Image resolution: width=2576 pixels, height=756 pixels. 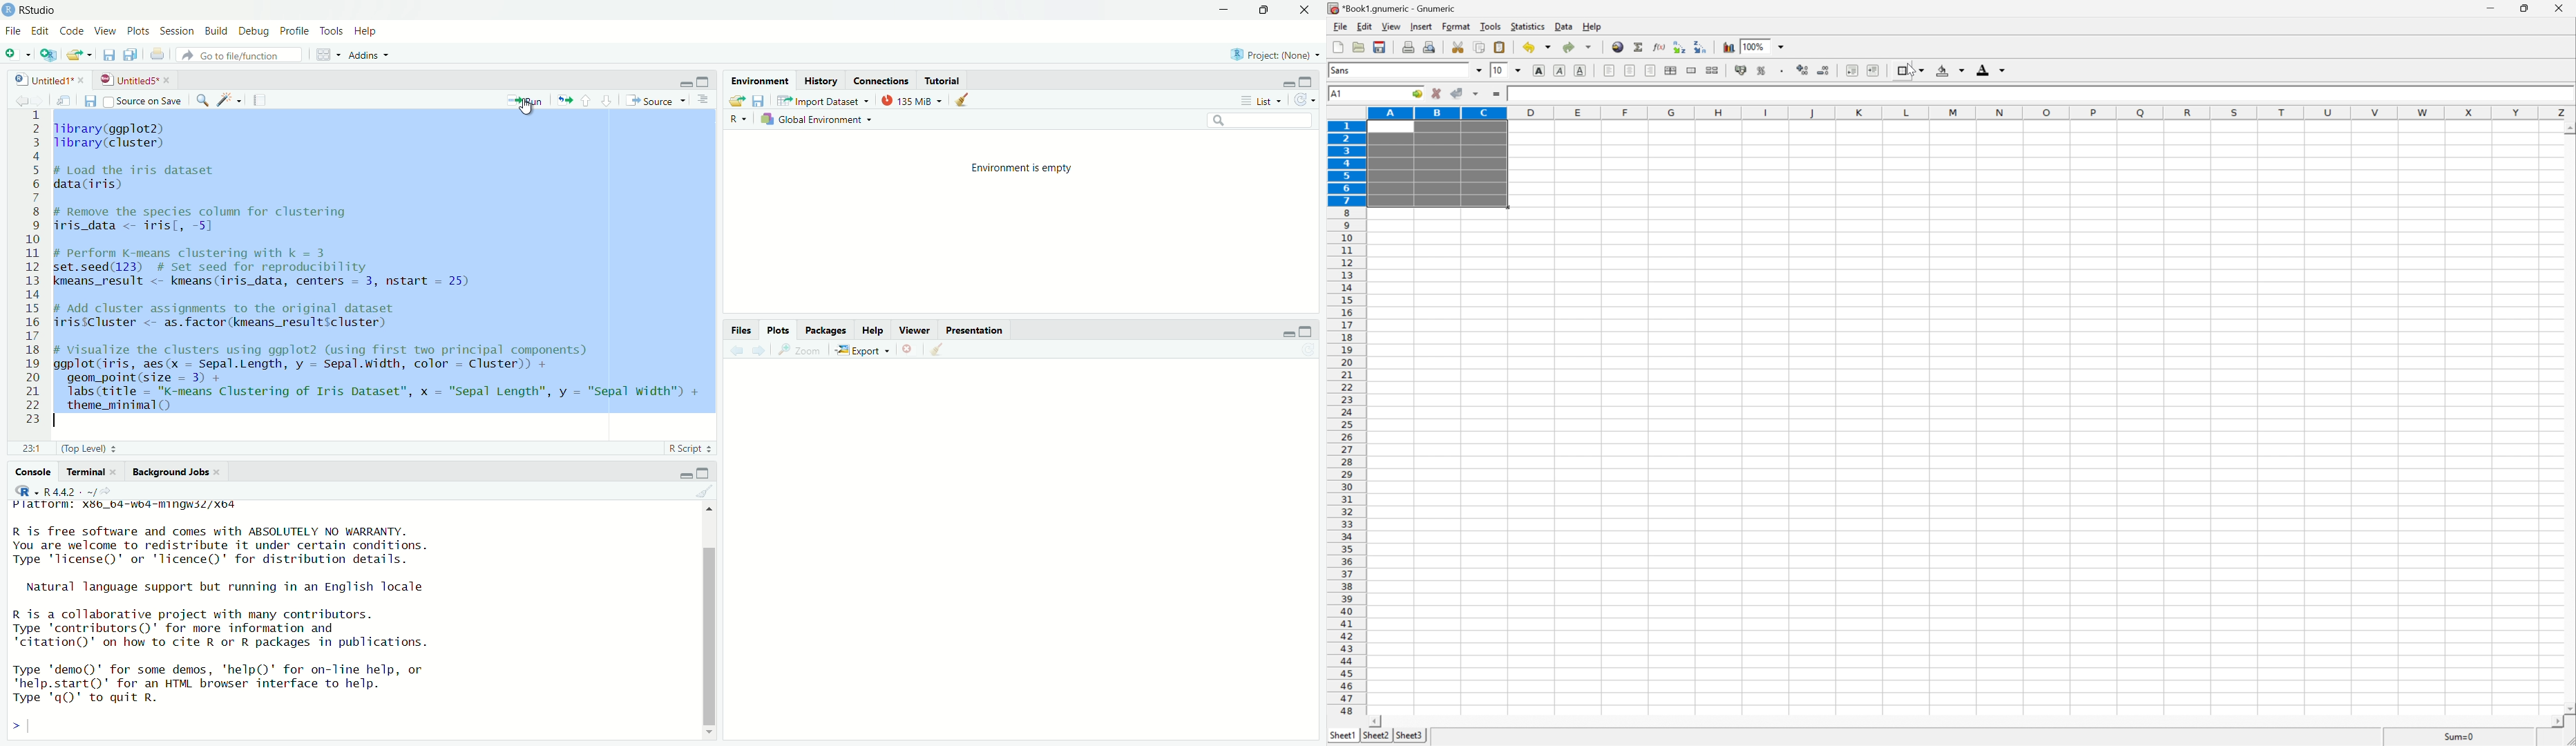 What do you see at coordinates (368, 55) in the screenshot?
I see `addins` at bounding box center [368, 55].